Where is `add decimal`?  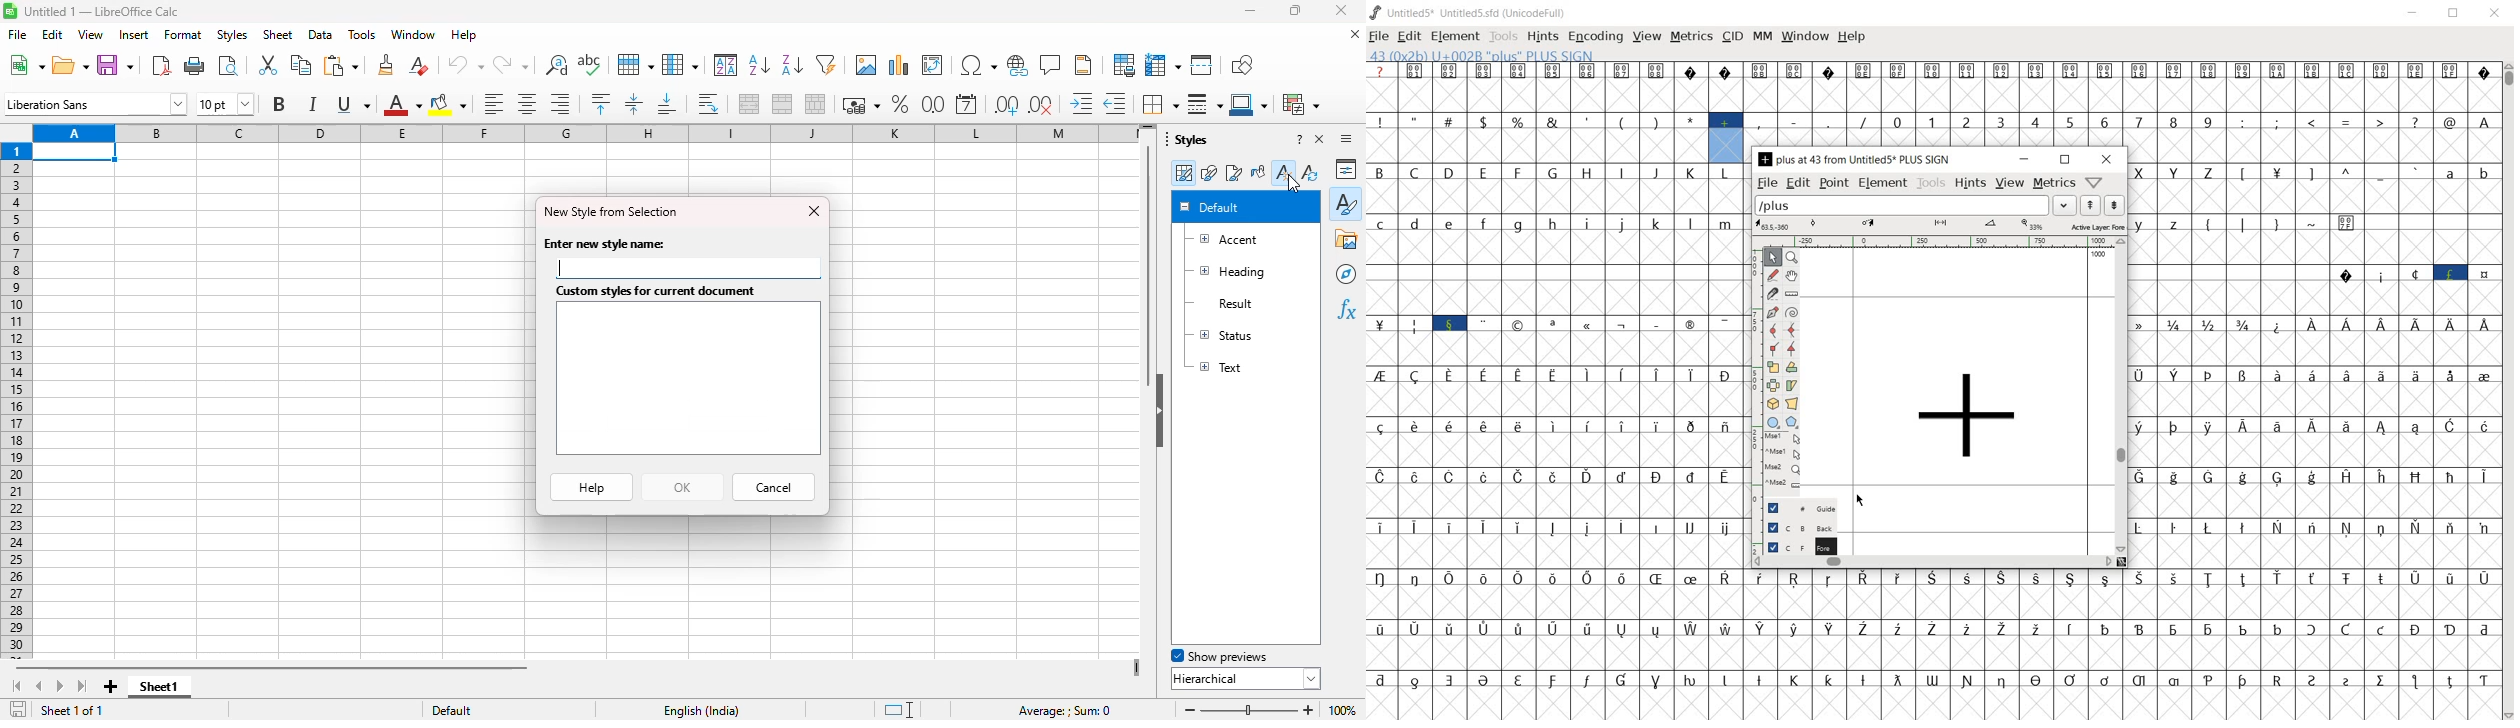 add decimal is located at coordinates (1007, 105).